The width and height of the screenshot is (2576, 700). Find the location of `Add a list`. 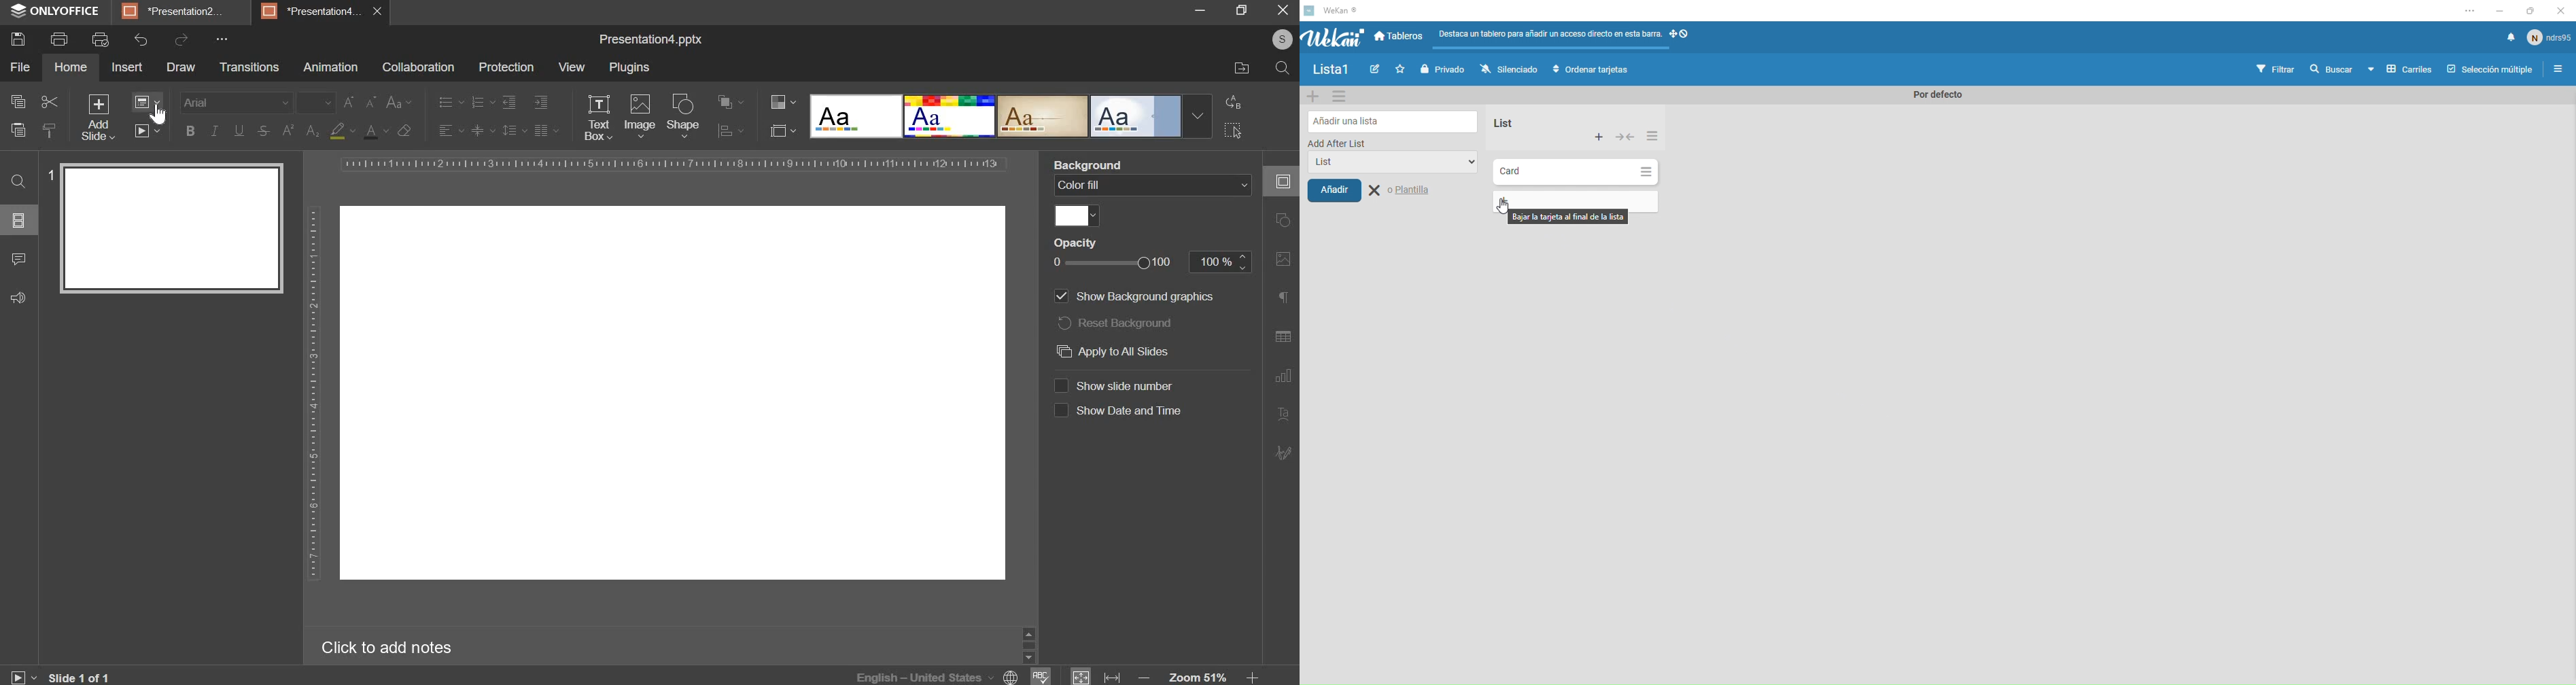

Add a list is located at coordinates (1394, 121).